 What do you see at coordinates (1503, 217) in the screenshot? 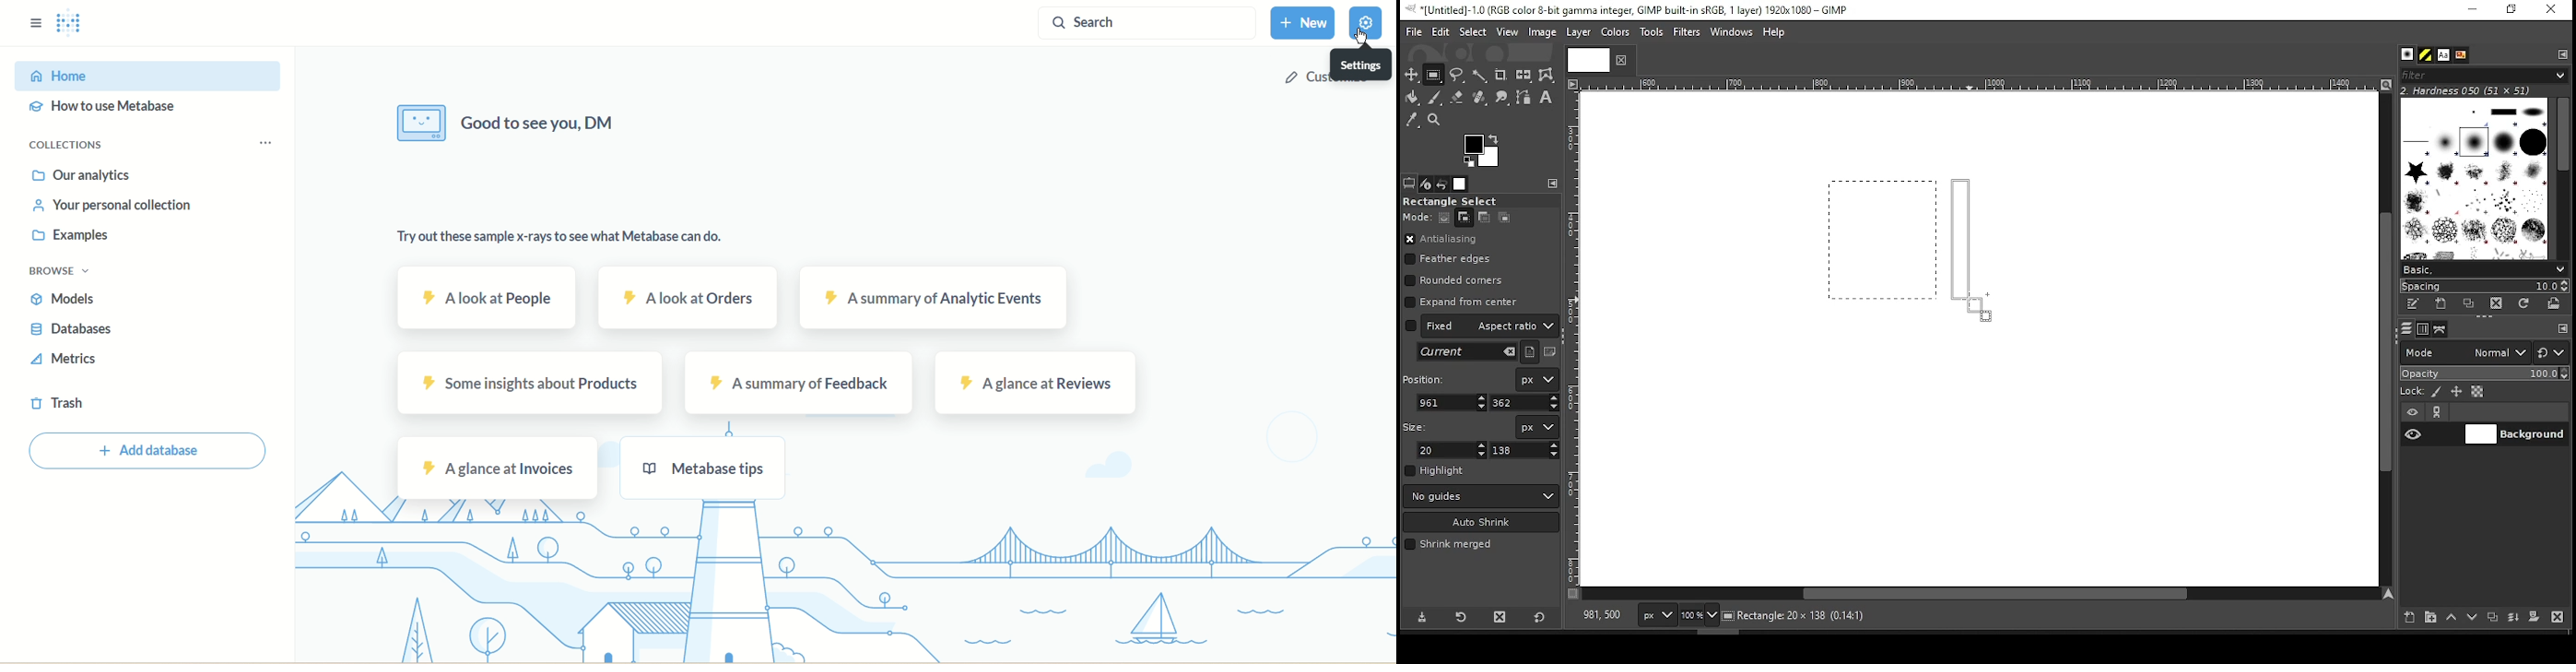
I see `intersect with the current selection` at bounding box center [1503, 217].